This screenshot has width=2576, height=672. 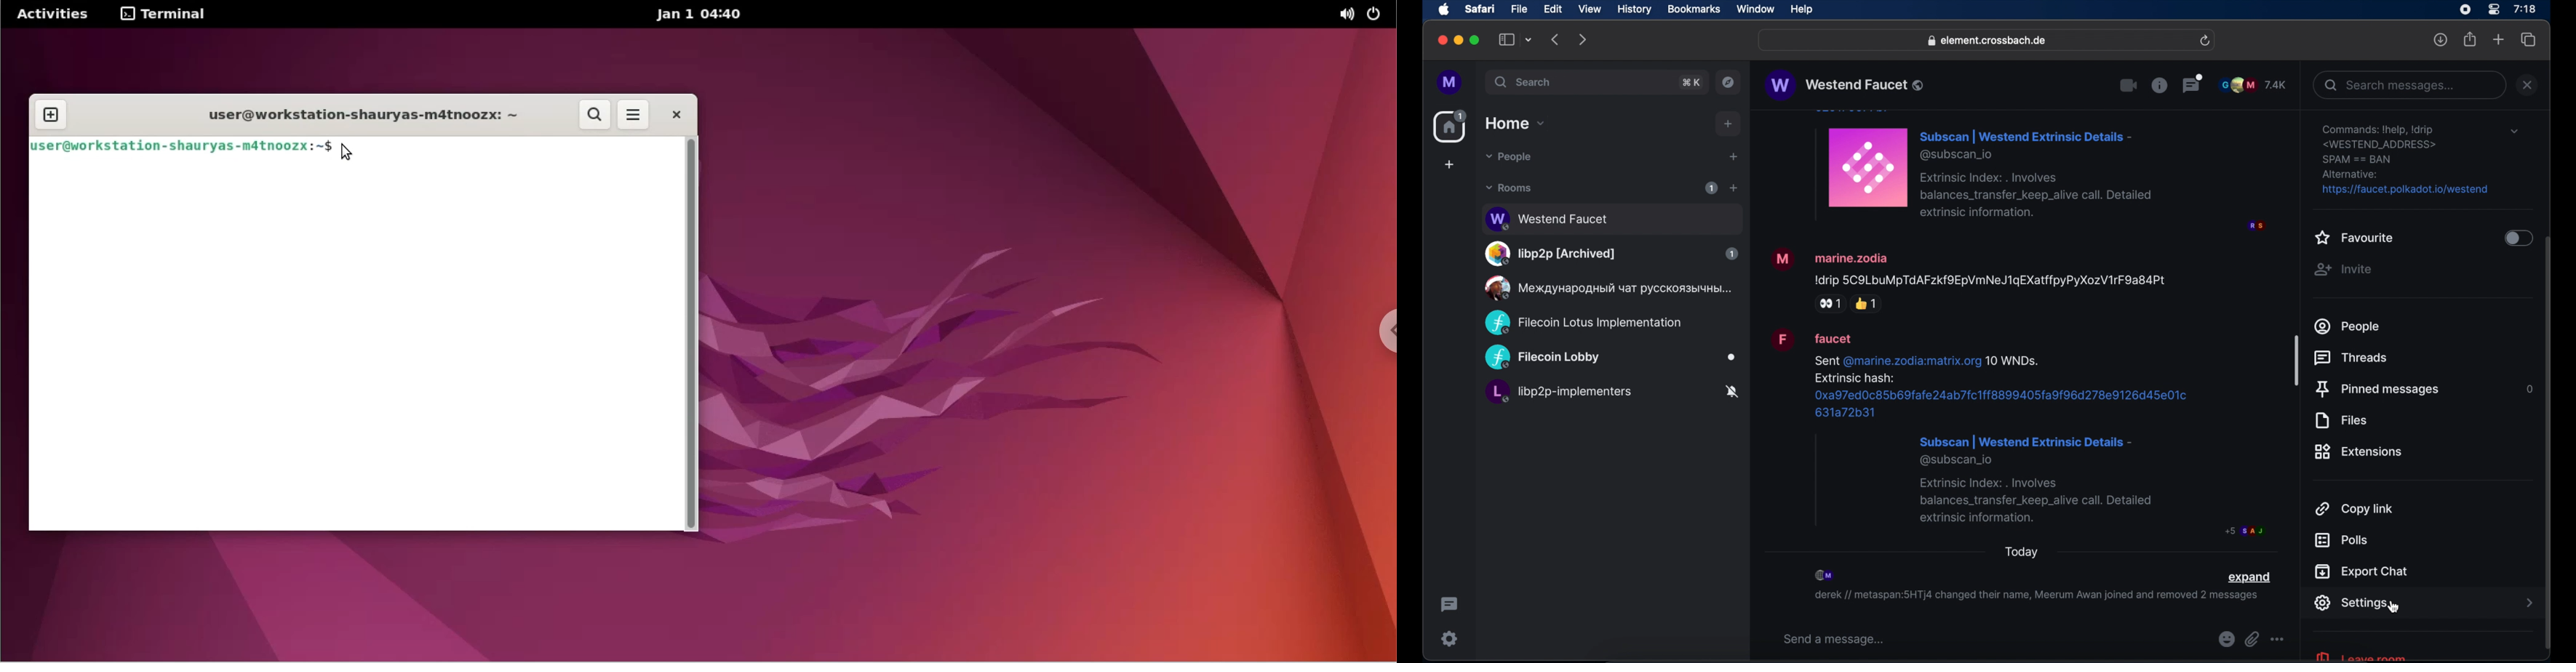 I want to click on forward, so click(x=1583, y=39).